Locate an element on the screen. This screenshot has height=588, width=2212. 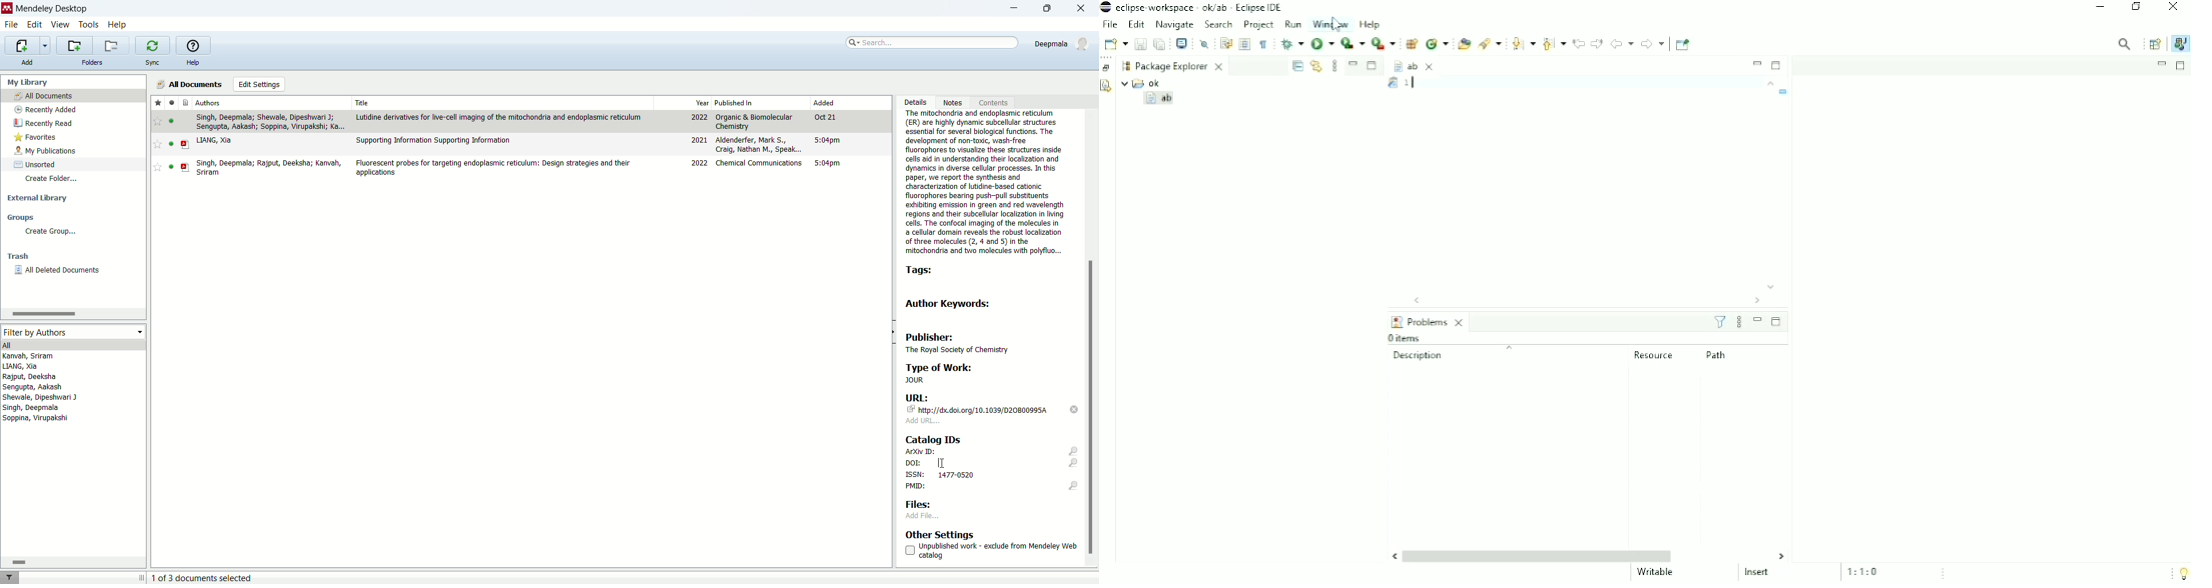
minimize is located at coordinates (1009, 10).